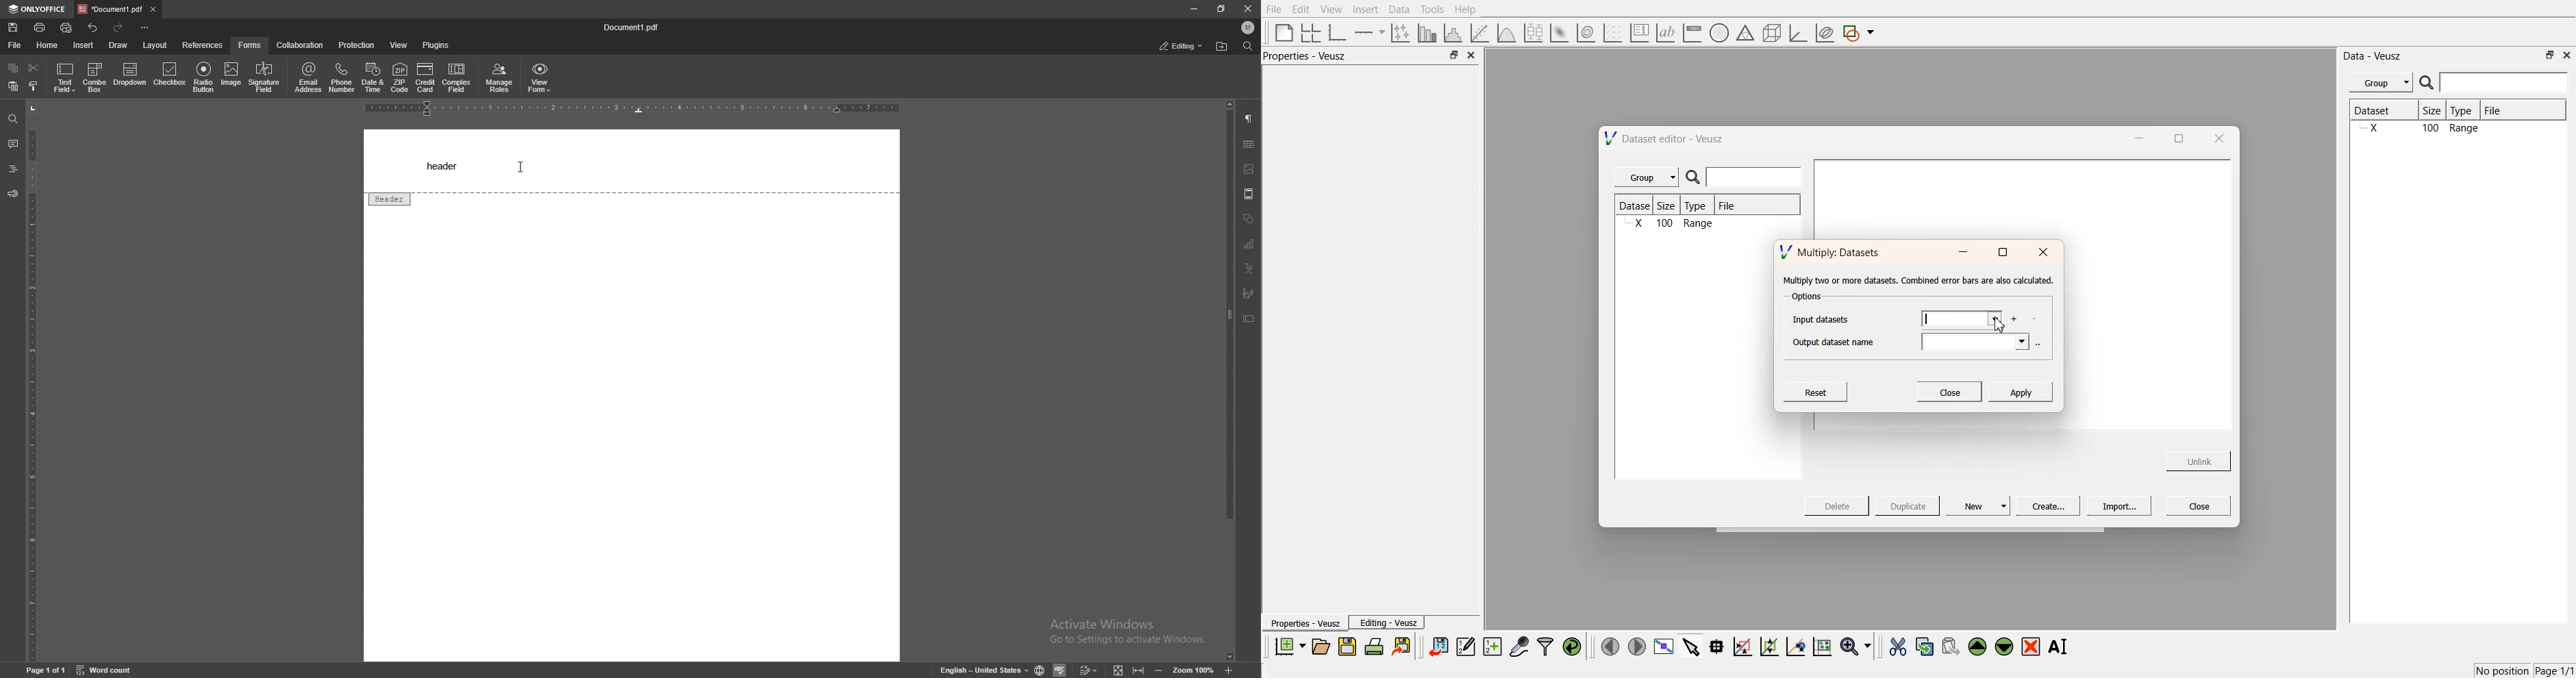  Describe the element at coordinates (1399, 32) in the screenshot. I see `plot points with non-orthogonal axes` at that location.